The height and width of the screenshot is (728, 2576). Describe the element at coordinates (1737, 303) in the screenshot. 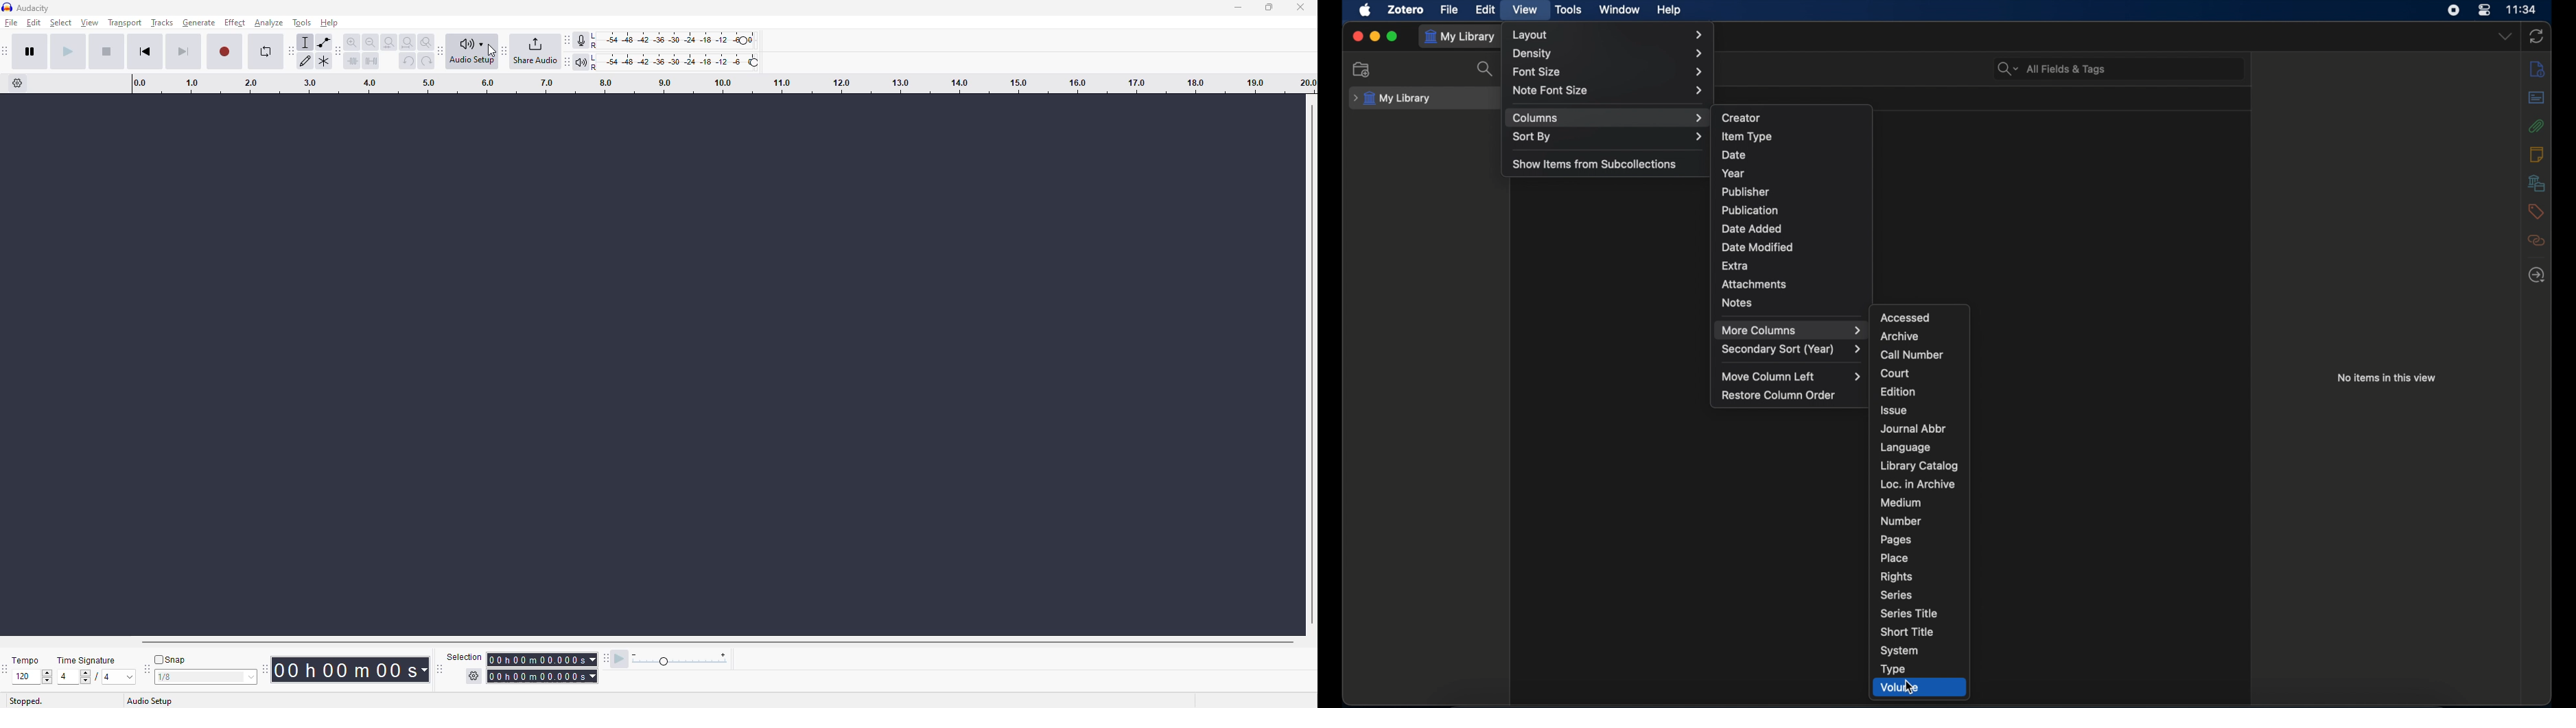

I see `notes` at that location.